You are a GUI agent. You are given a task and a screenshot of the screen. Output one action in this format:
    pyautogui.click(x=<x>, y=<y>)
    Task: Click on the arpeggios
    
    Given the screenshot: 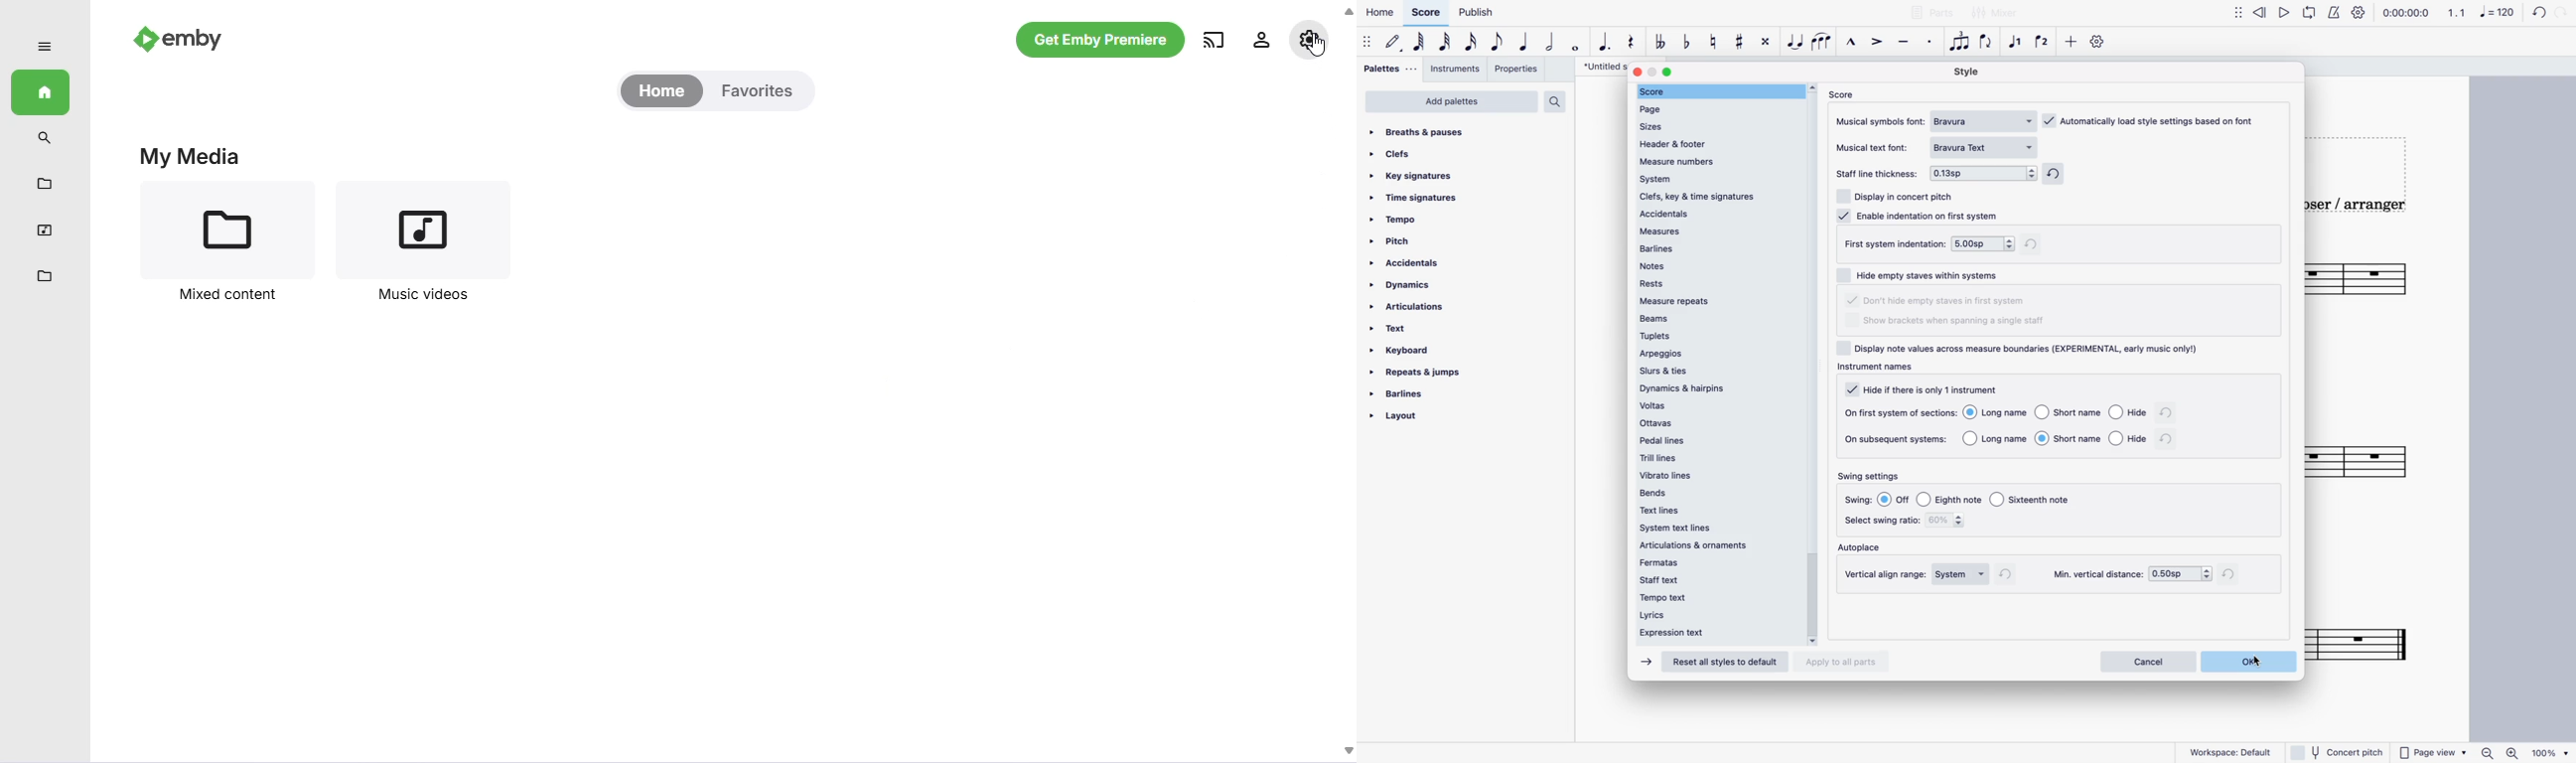 What is the action you would take?
    pyautogui.click(x=1717, y=353)
    